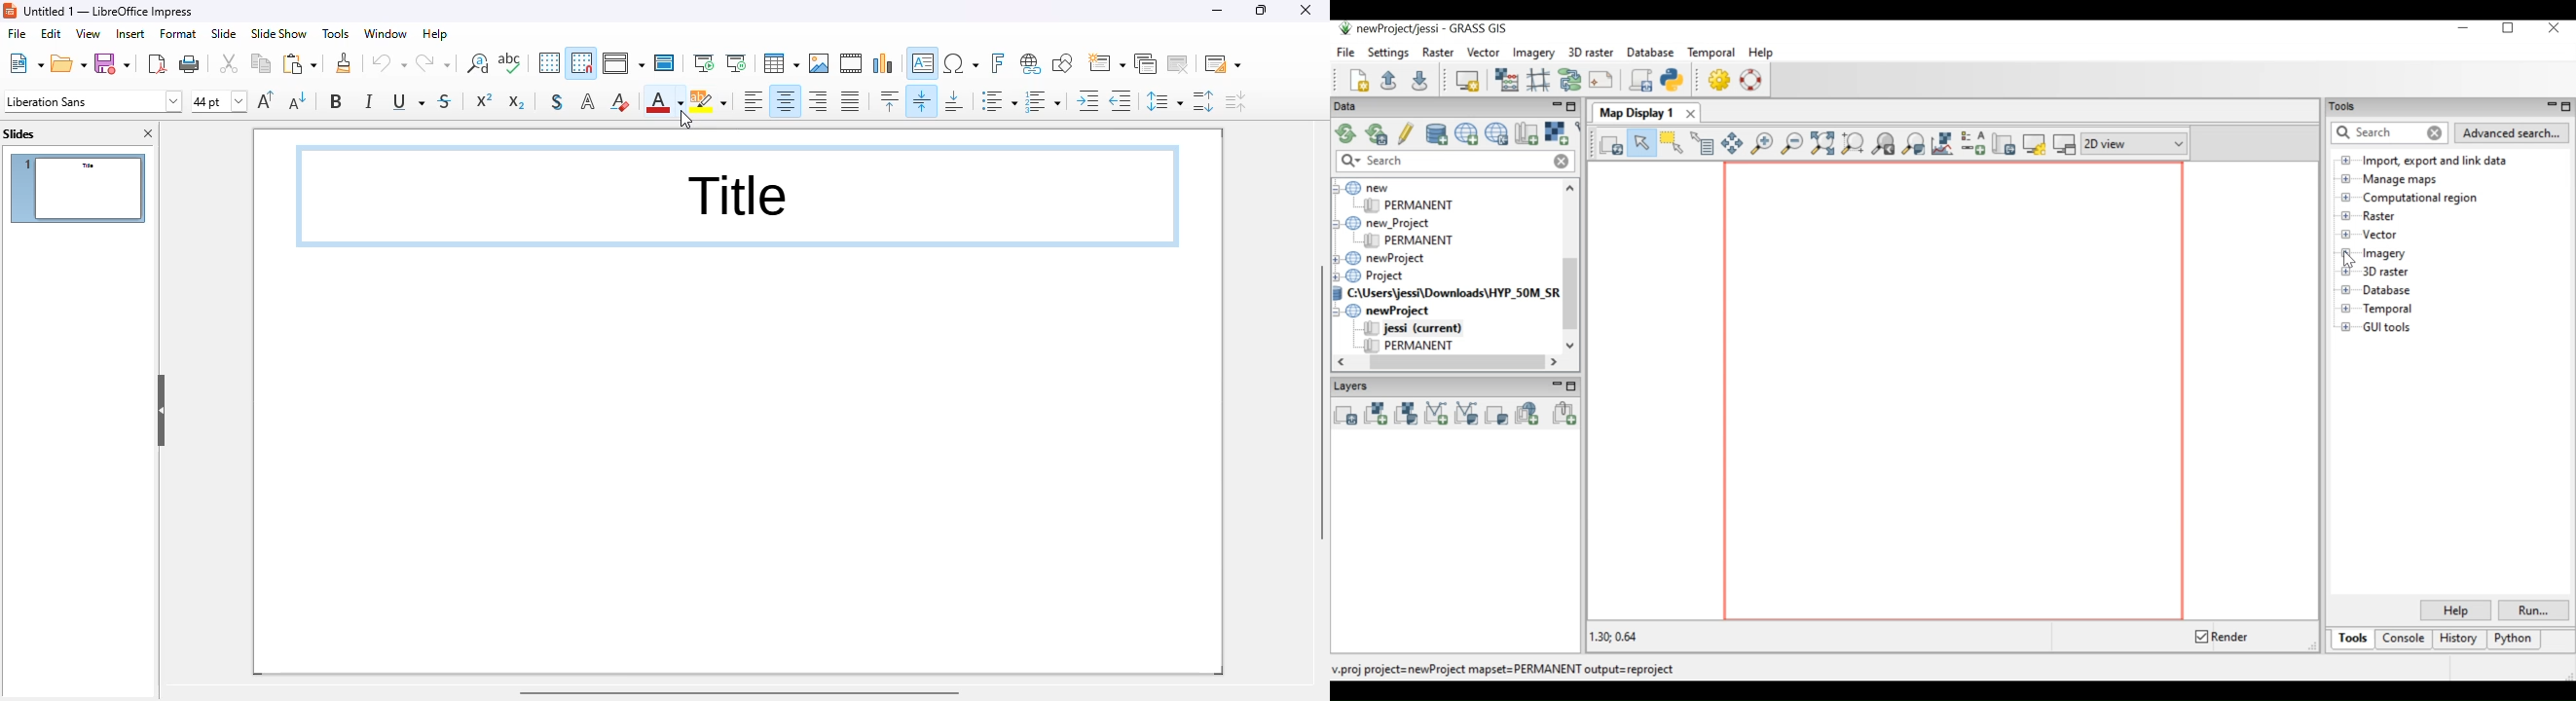  I want to click on insert fontwork text, so click(998, 63).